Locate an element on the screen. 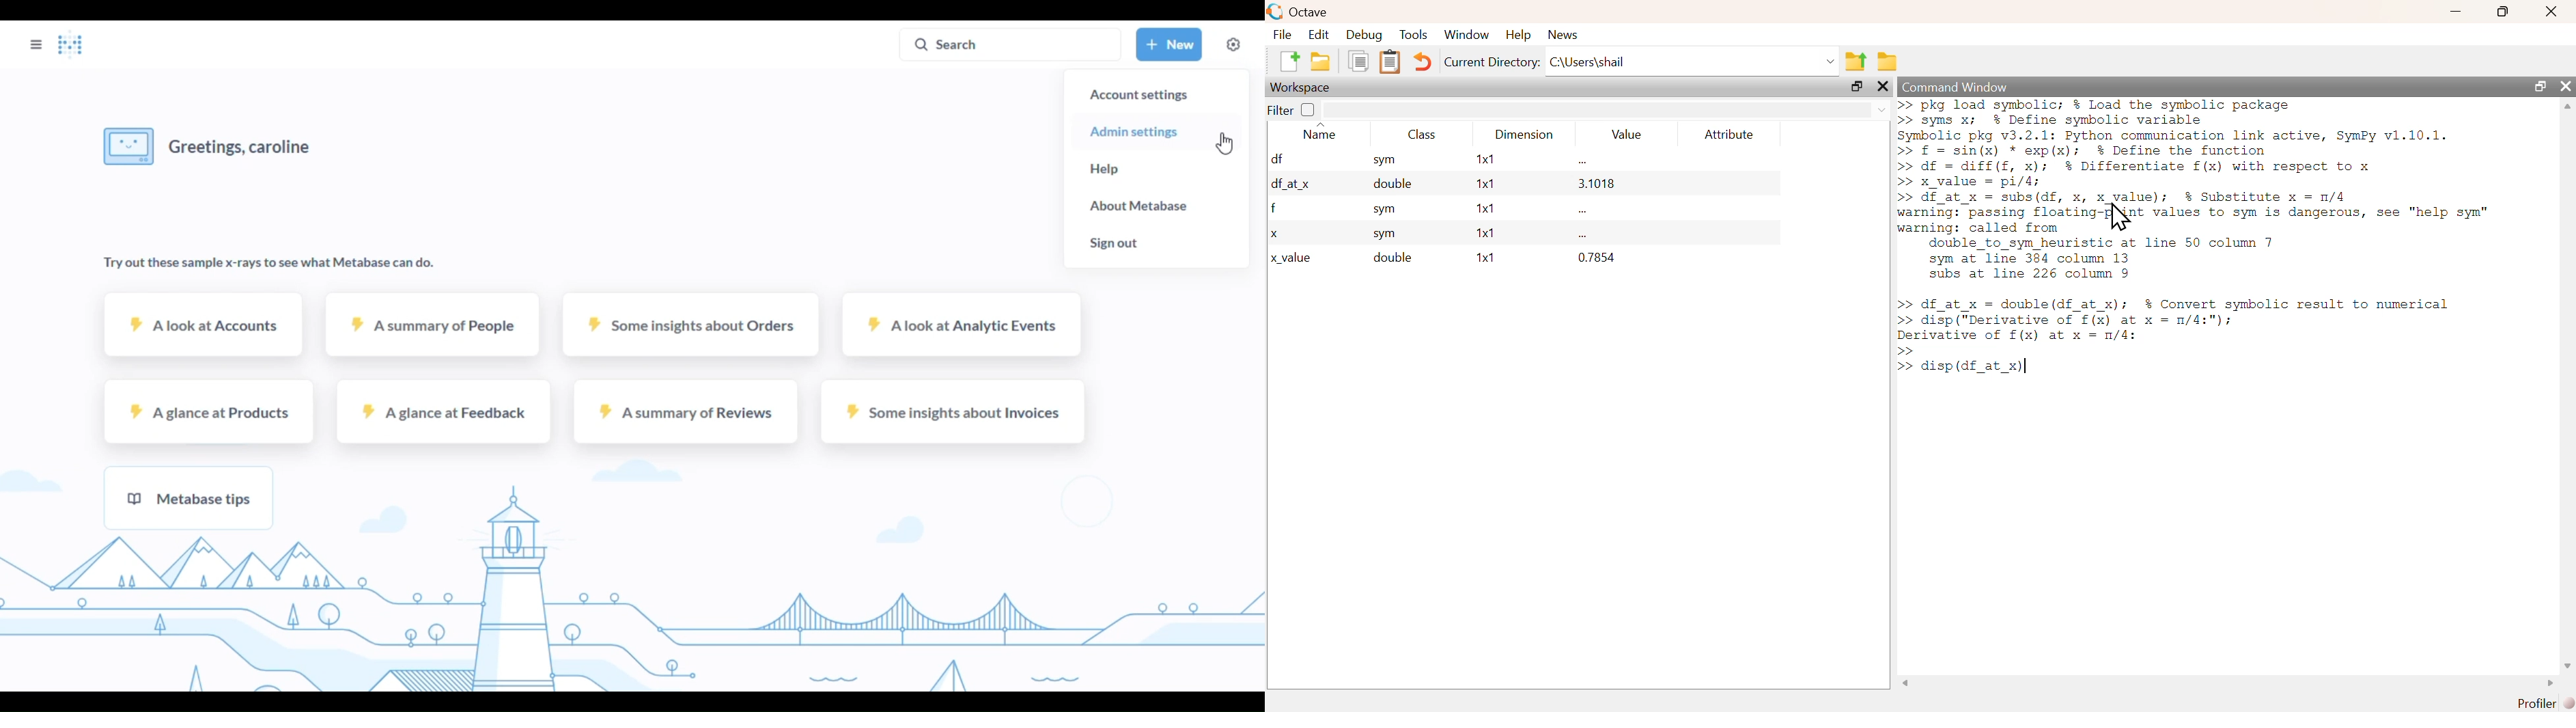  maximize is located at coordinates (1856, 87).